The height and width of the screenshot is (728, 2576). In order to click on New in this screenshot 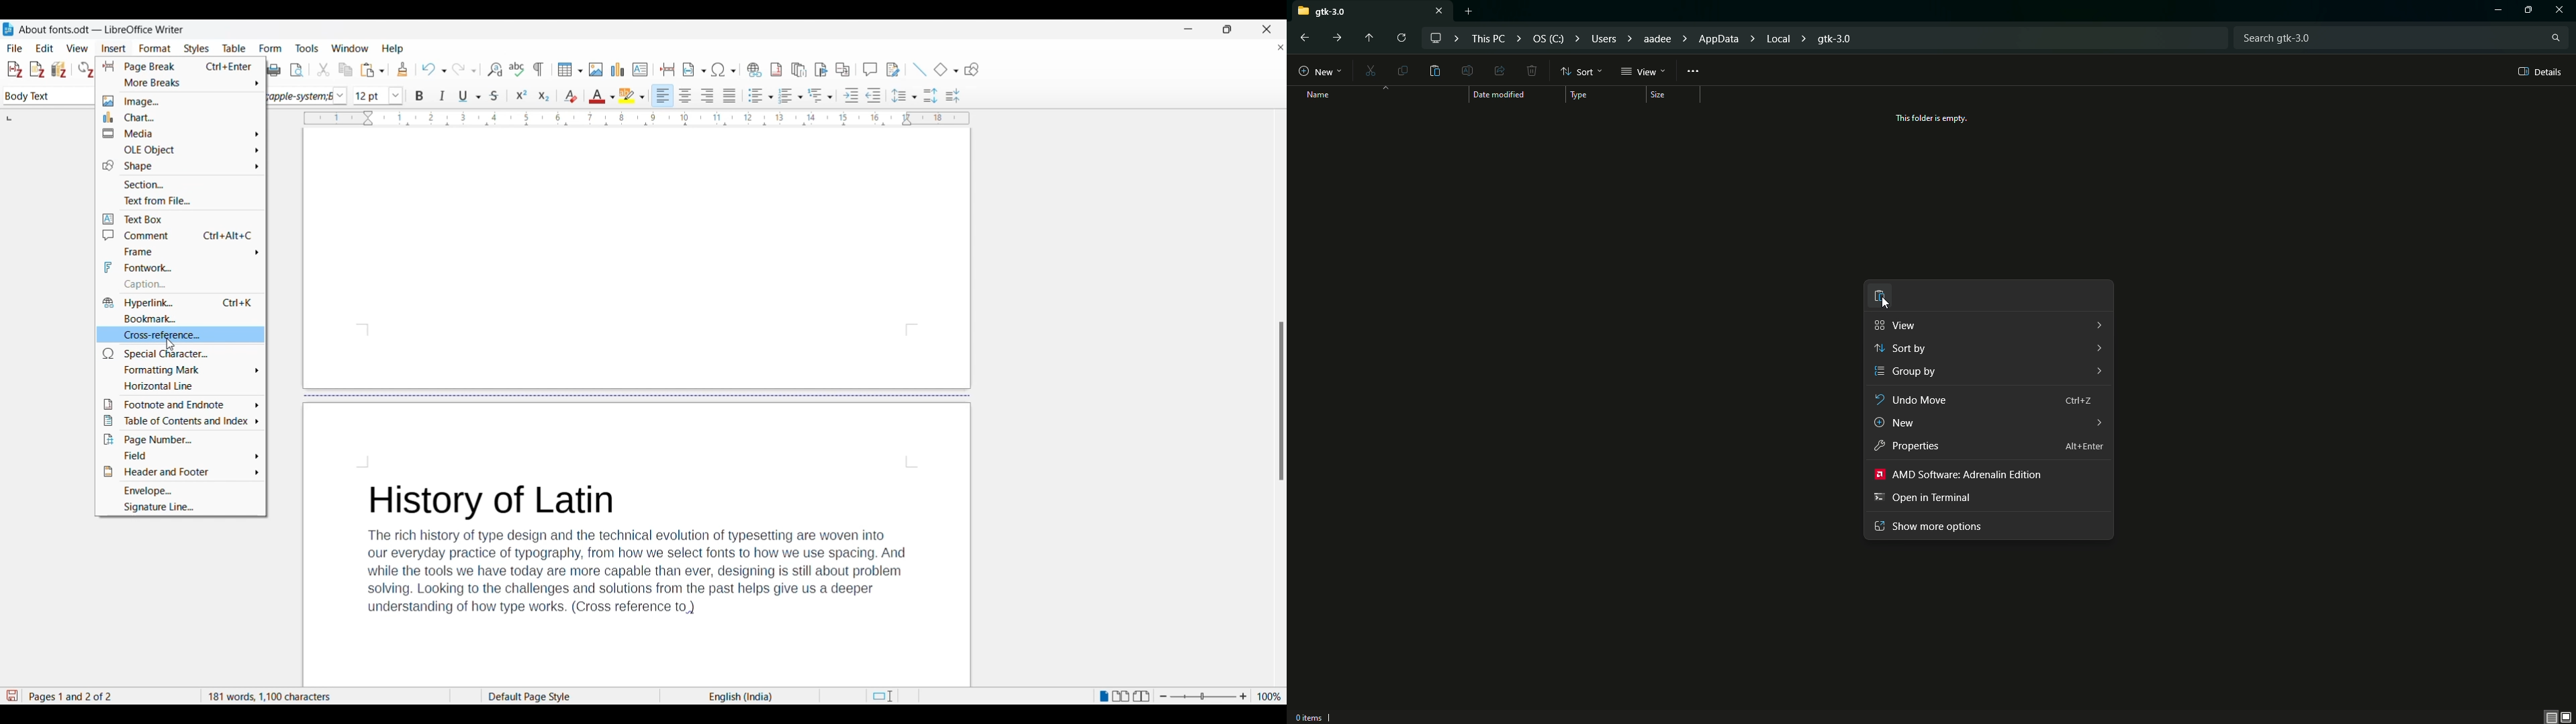, I will do `click(1319, 69)`.